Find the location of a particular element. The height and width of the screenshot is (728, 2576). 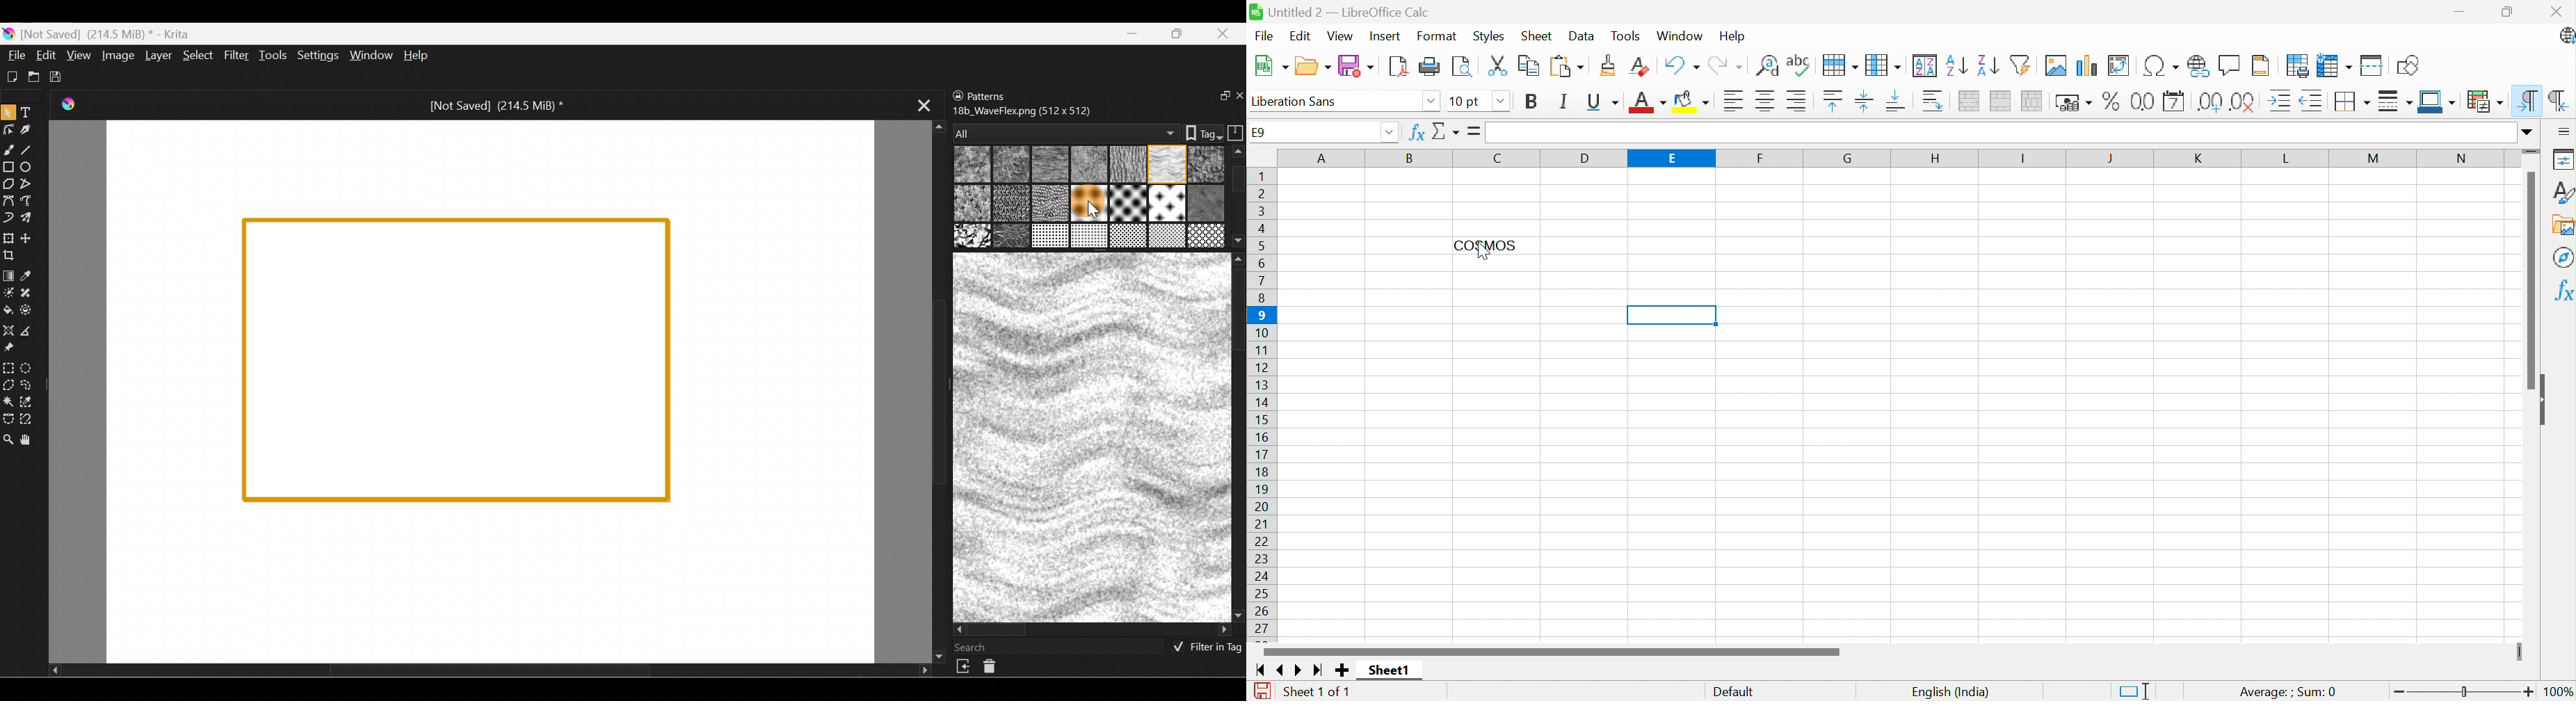

Elliptical selection tool is located at coordinates (30, 367).